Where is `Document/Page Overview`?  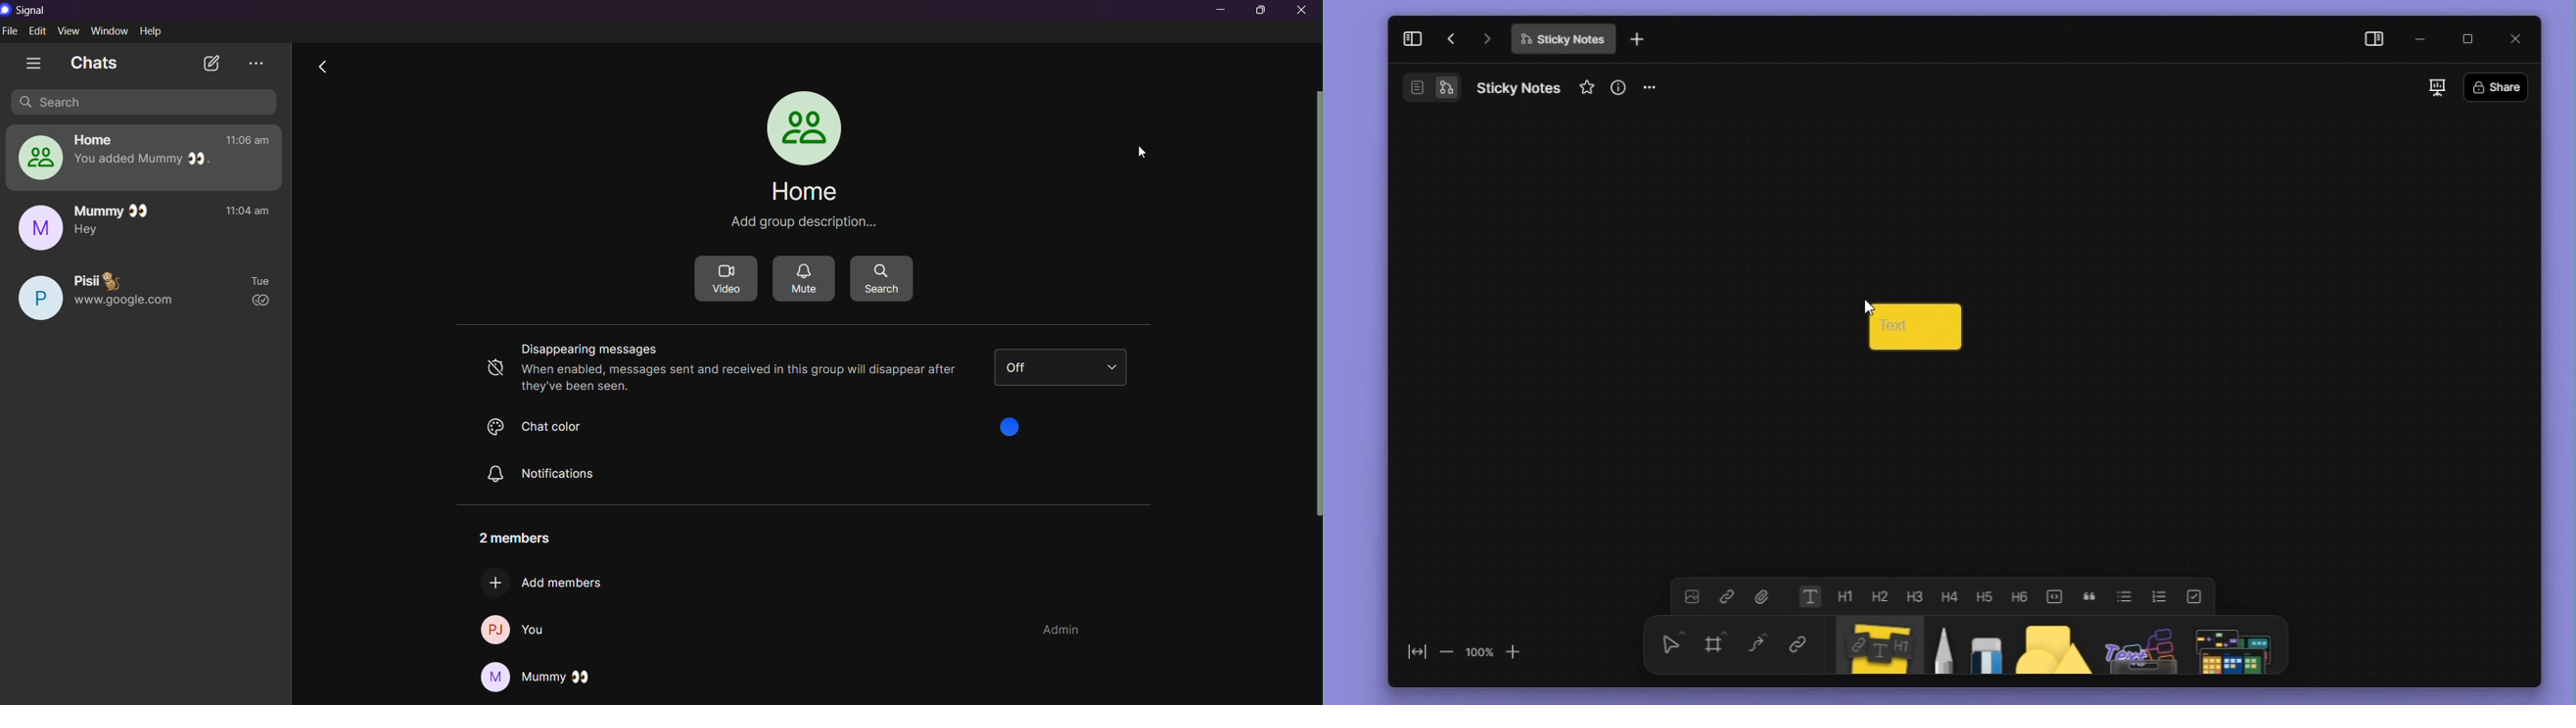
Document/Page Overview is located at coordinates (1411, 89).